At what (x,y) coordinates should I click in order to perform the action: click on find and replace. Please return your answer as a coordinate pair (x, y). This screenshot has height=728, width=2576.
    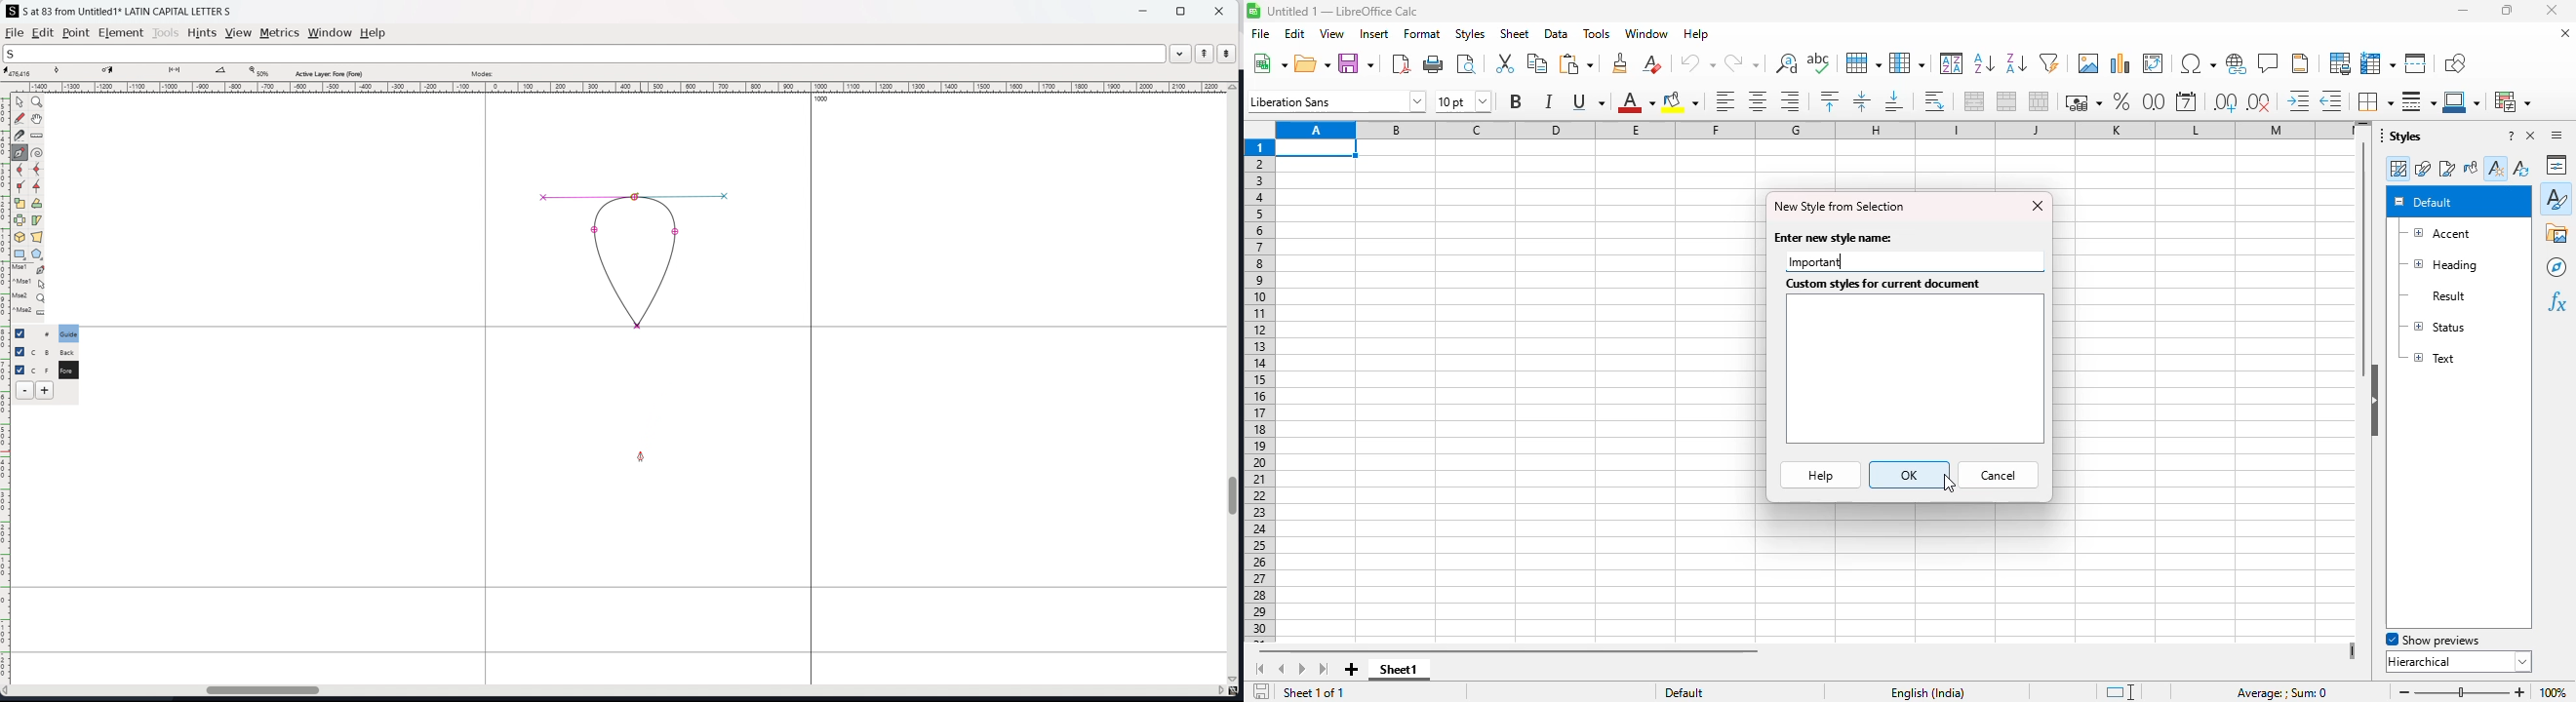
    Looking at the image, I should click on (1787, 63).